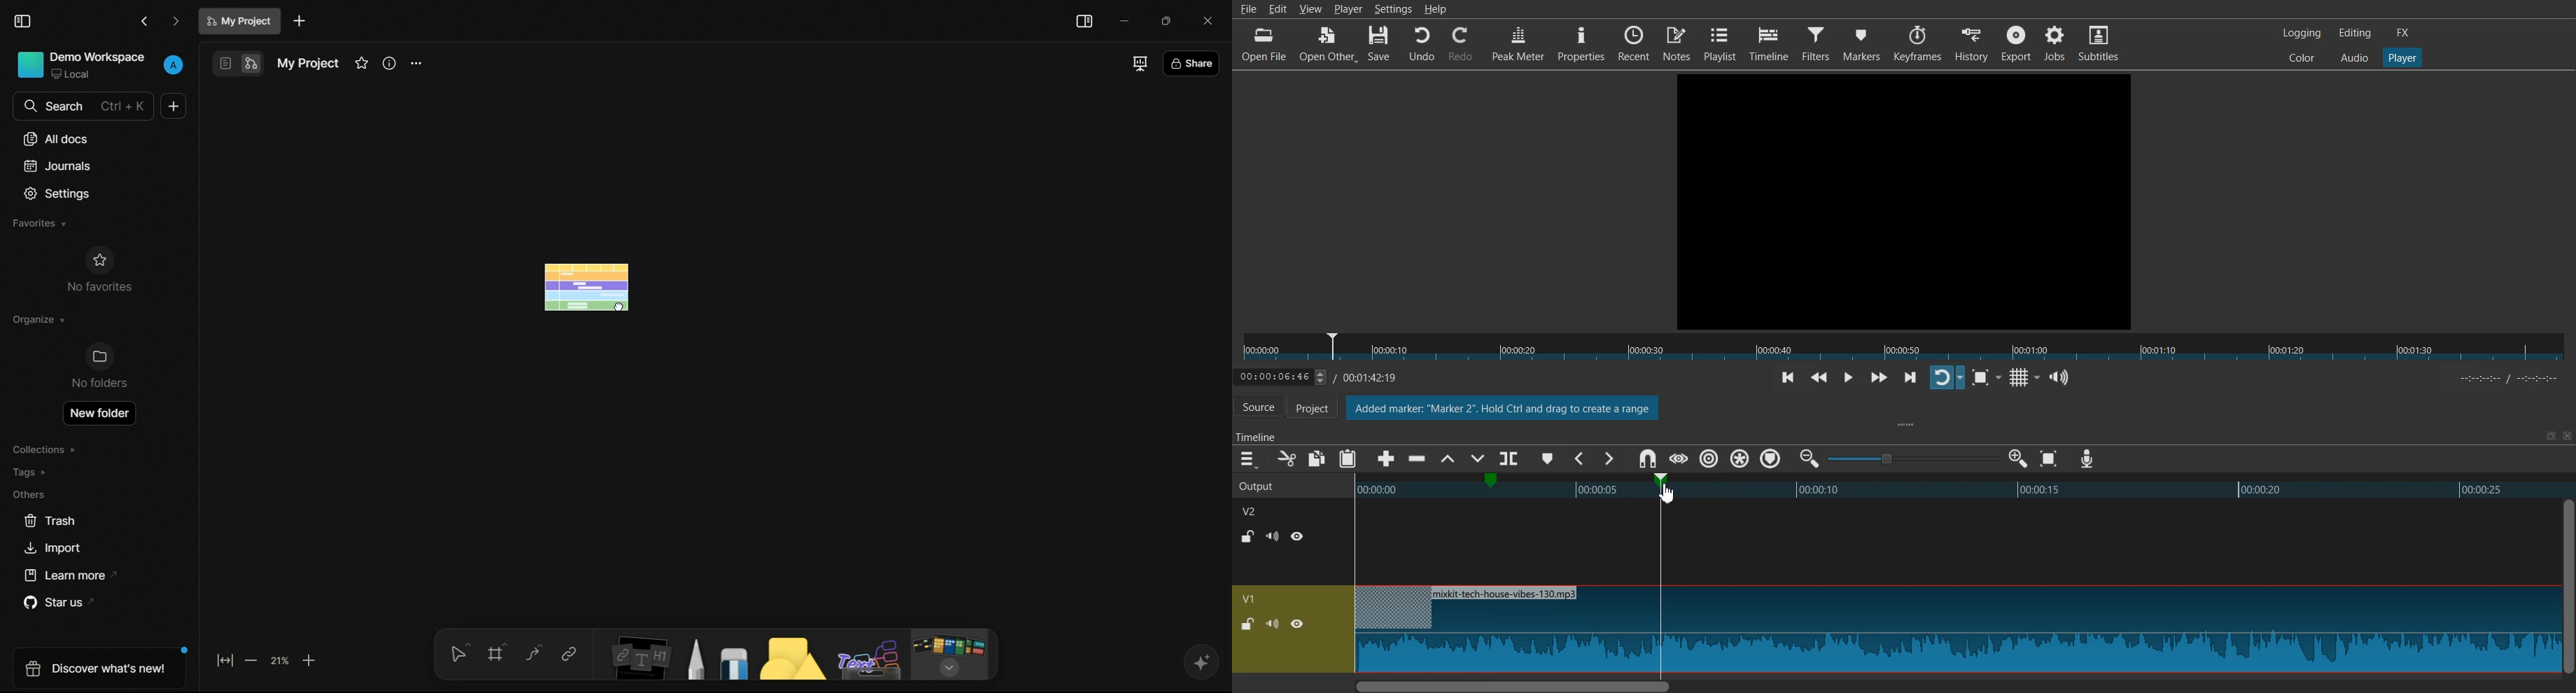 The width and height of the screenshot is (2576, 700). What do you see at coordinates (99, 368) in the screenshot?
I see `no folders` at bounding box center [99, 368].